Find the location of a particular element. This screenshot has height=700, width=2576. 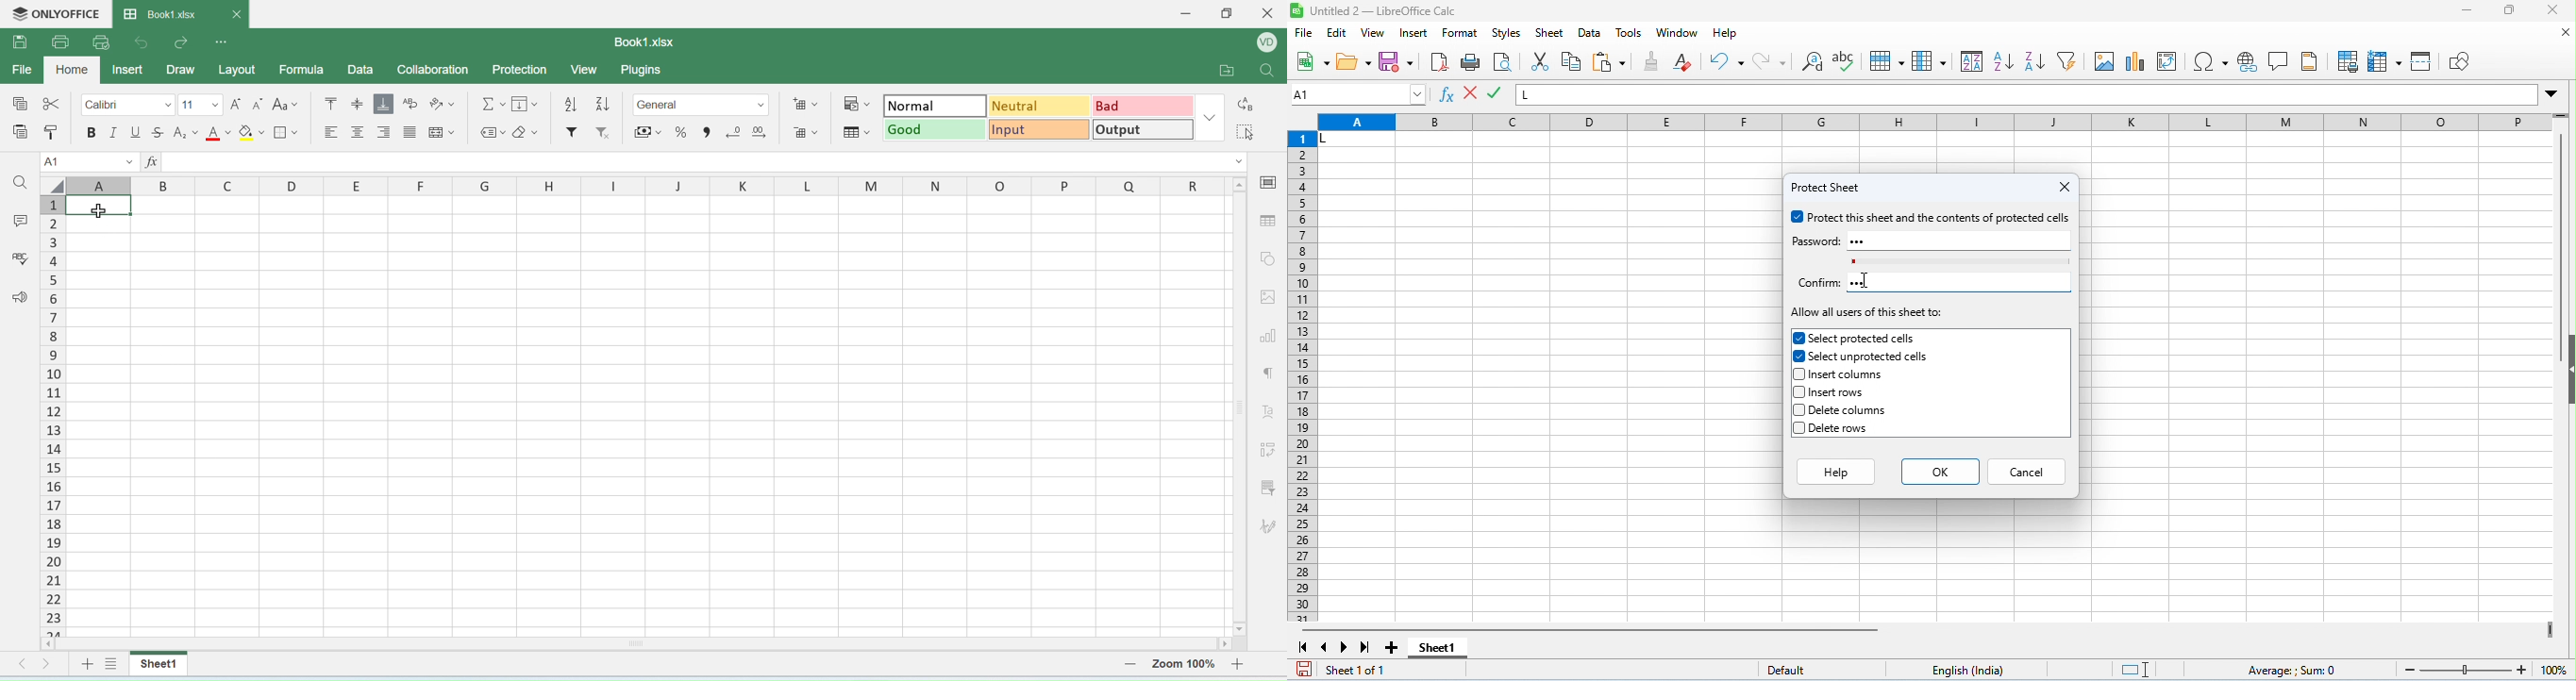

data is located at coordinates (359, 69).